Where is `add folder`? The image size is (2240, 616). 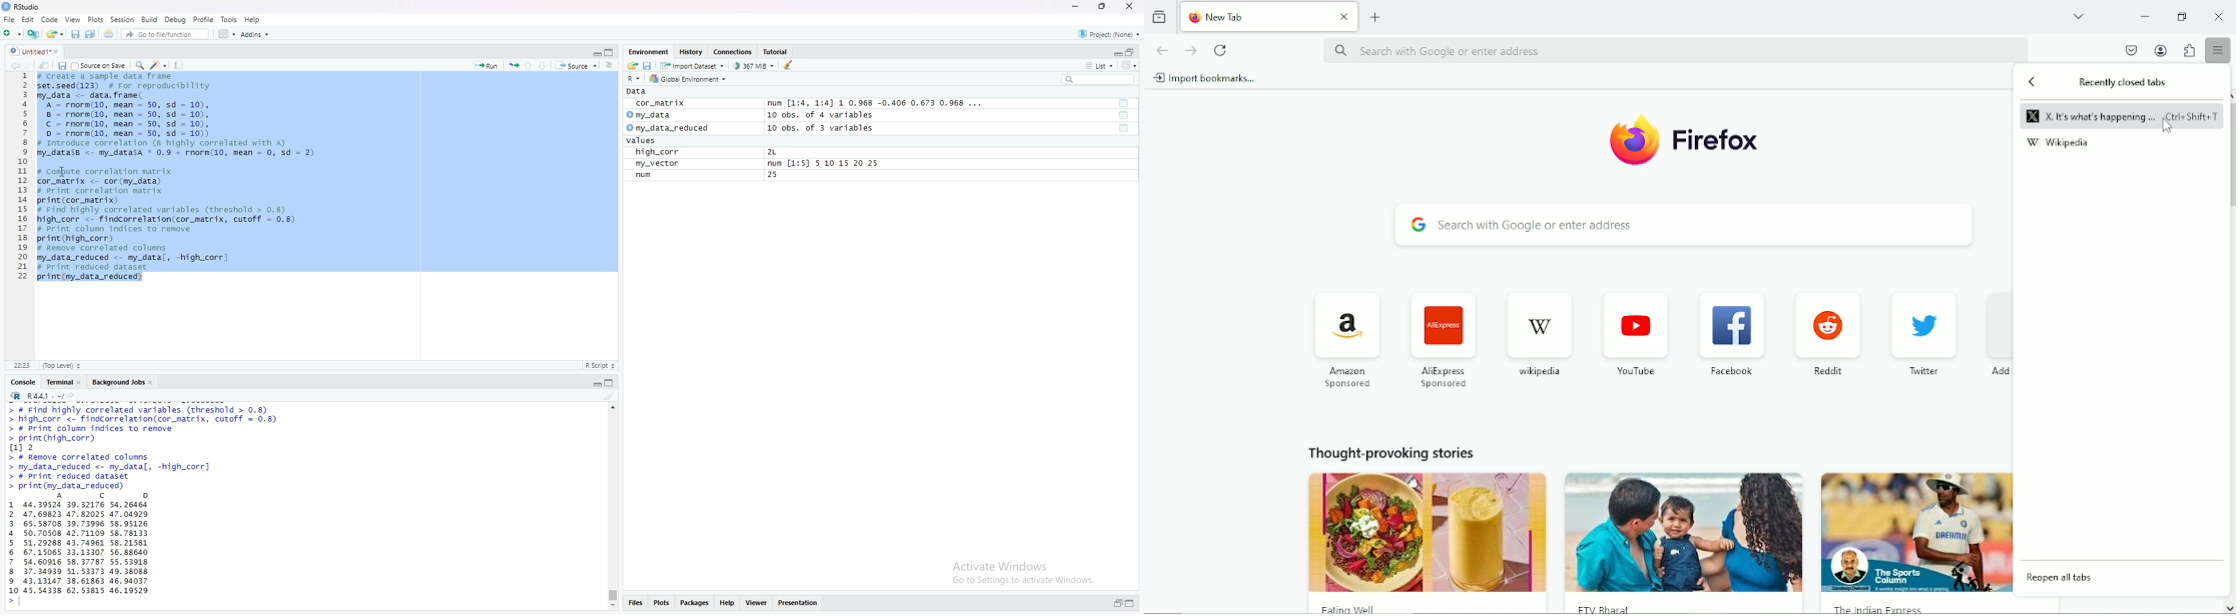 add folder is located at coordinates (14, 33).